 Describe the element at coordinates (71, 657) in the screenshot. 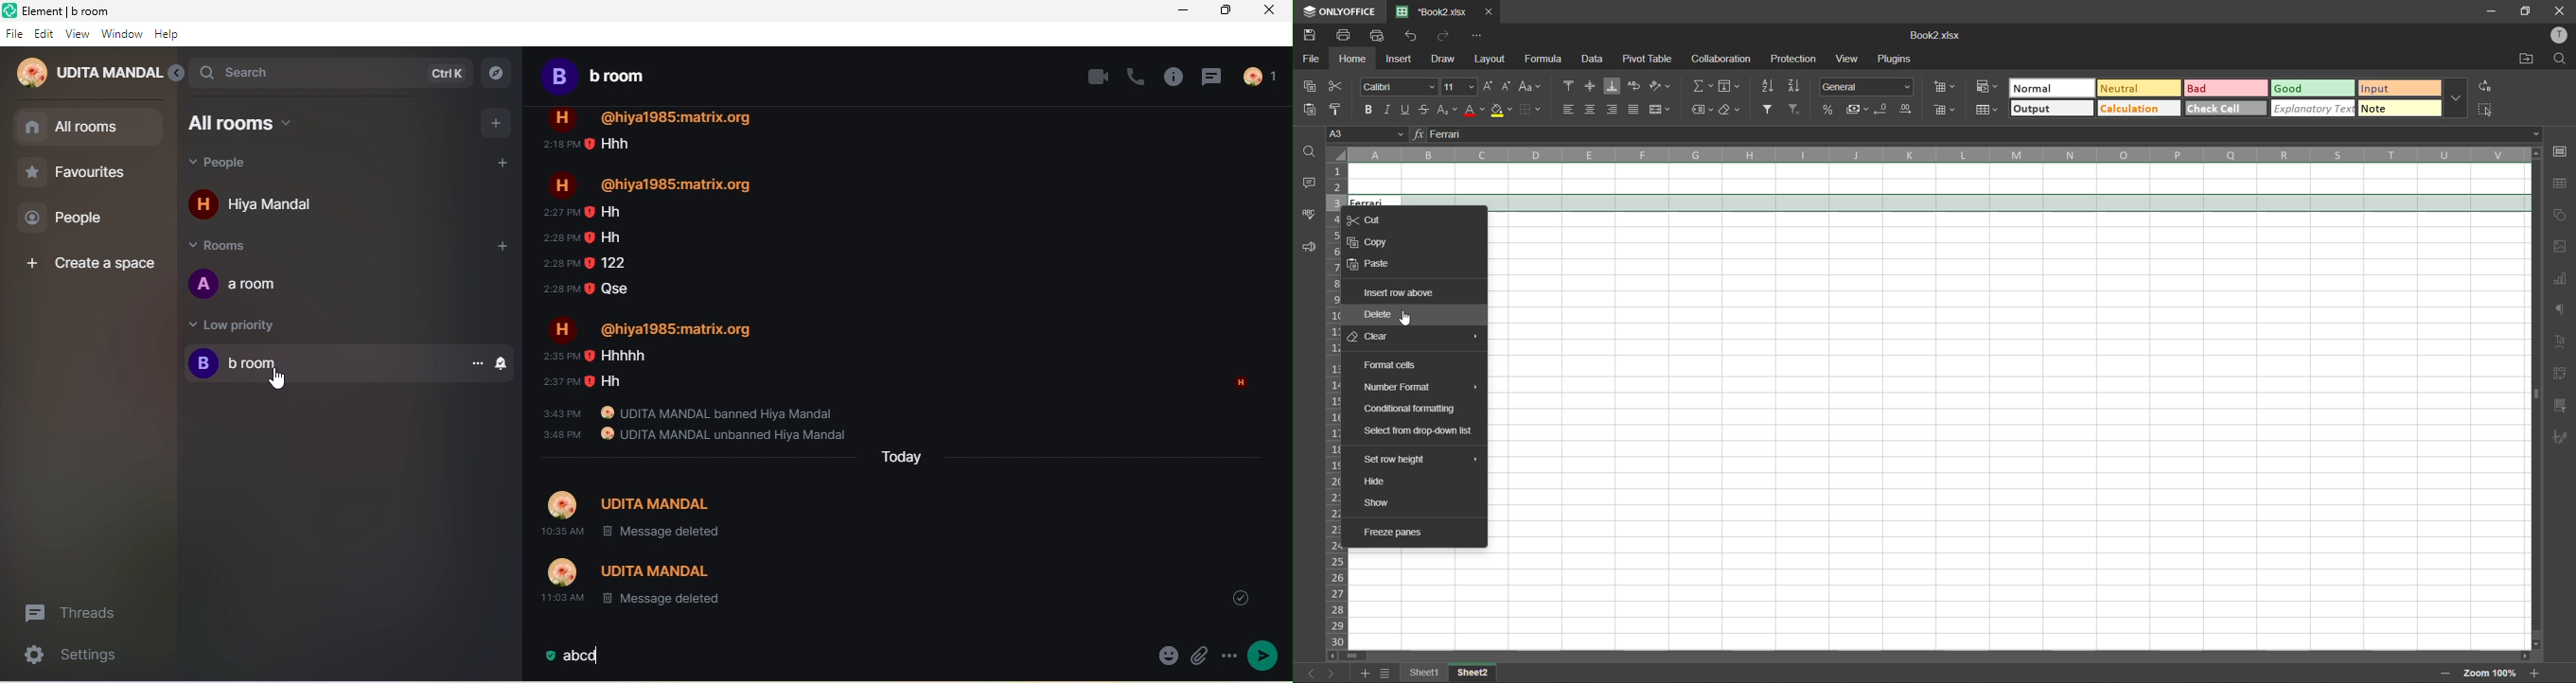

I see `settings` at that location.